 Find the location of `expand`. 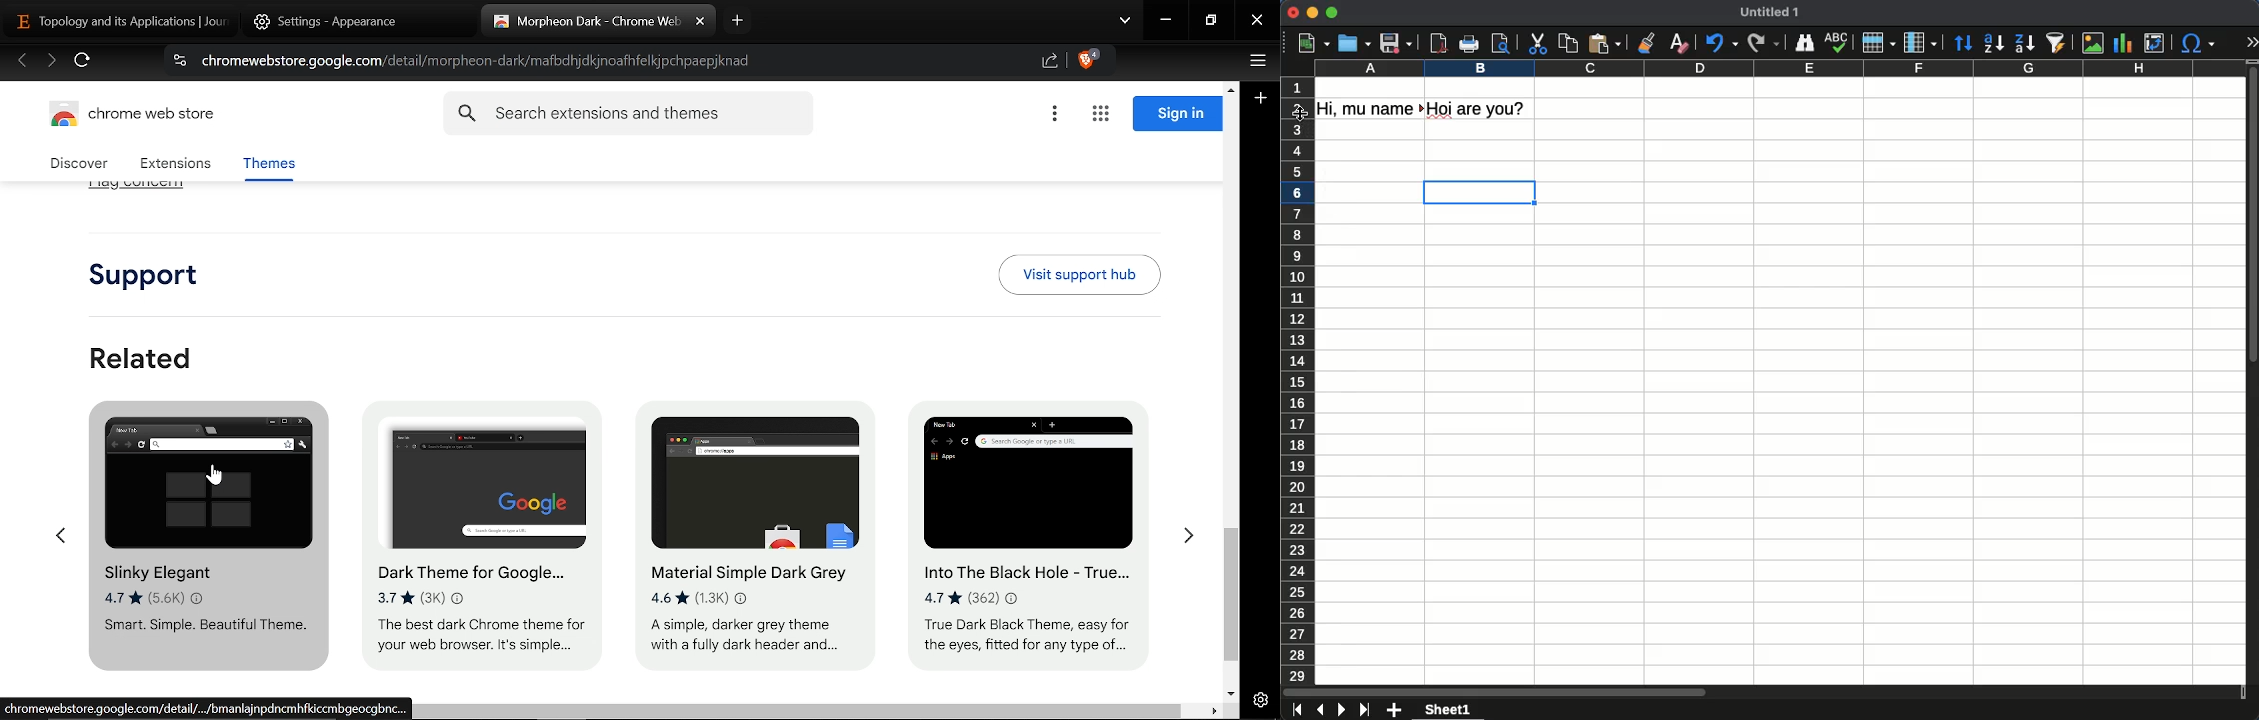

expand is located at coordinates (2254, 43).